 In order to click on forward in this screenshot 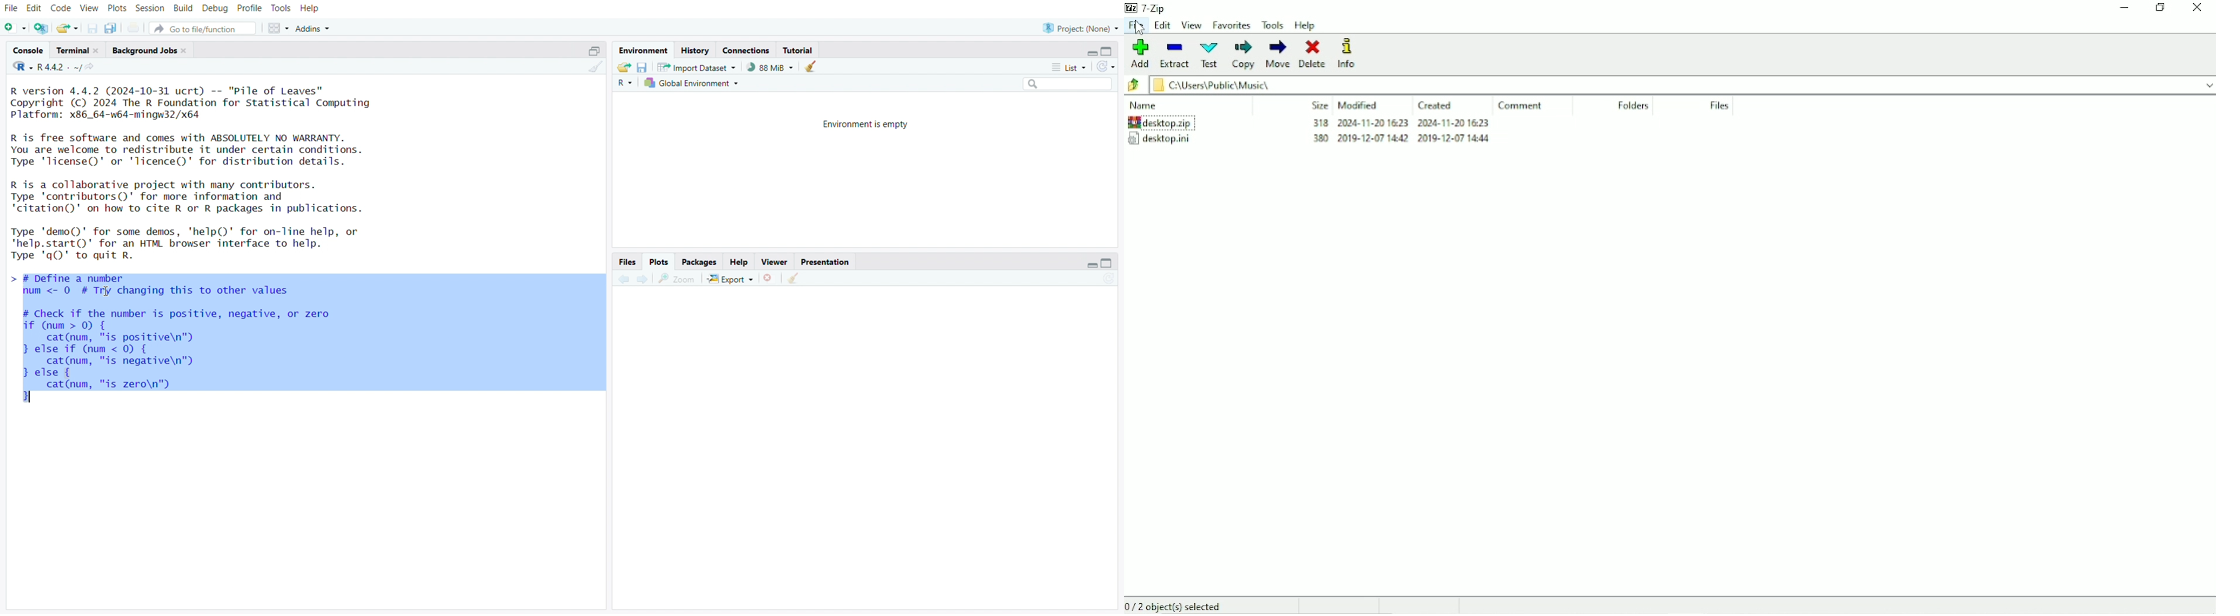, I will do `click(644, 280)`.